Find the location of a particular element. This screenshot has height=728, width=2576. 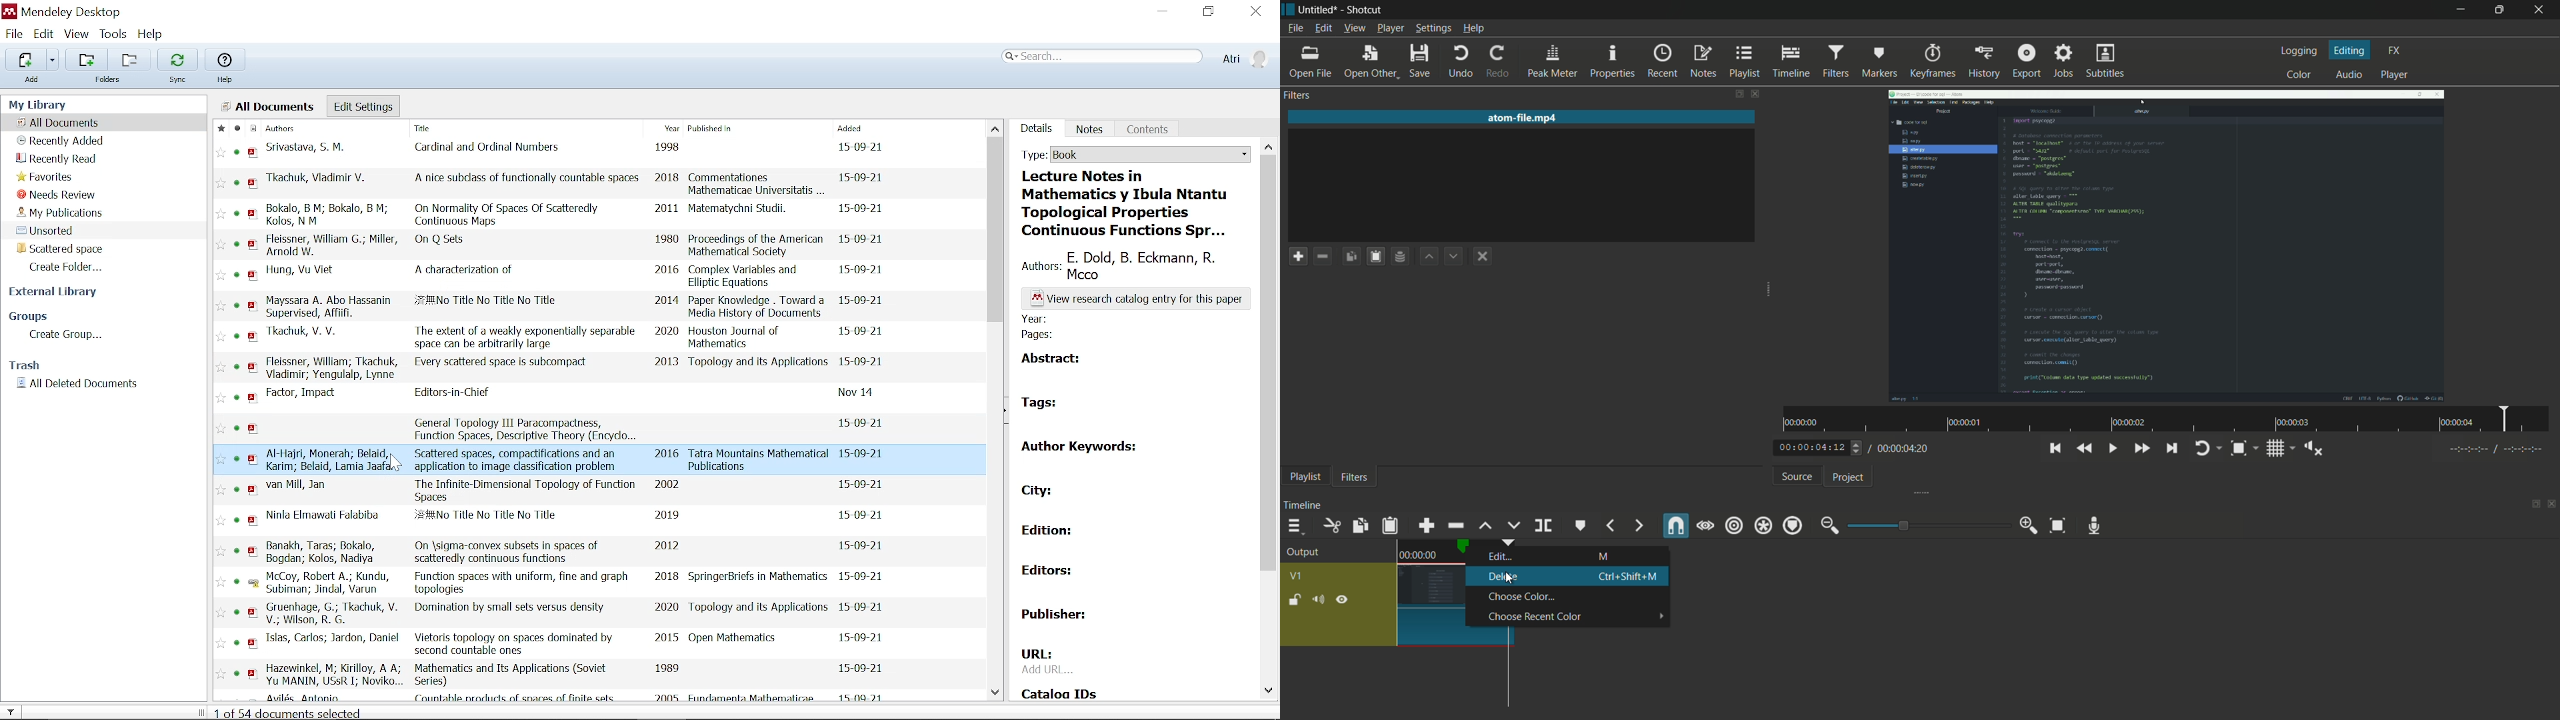

title is located at coordinates (511, 675).